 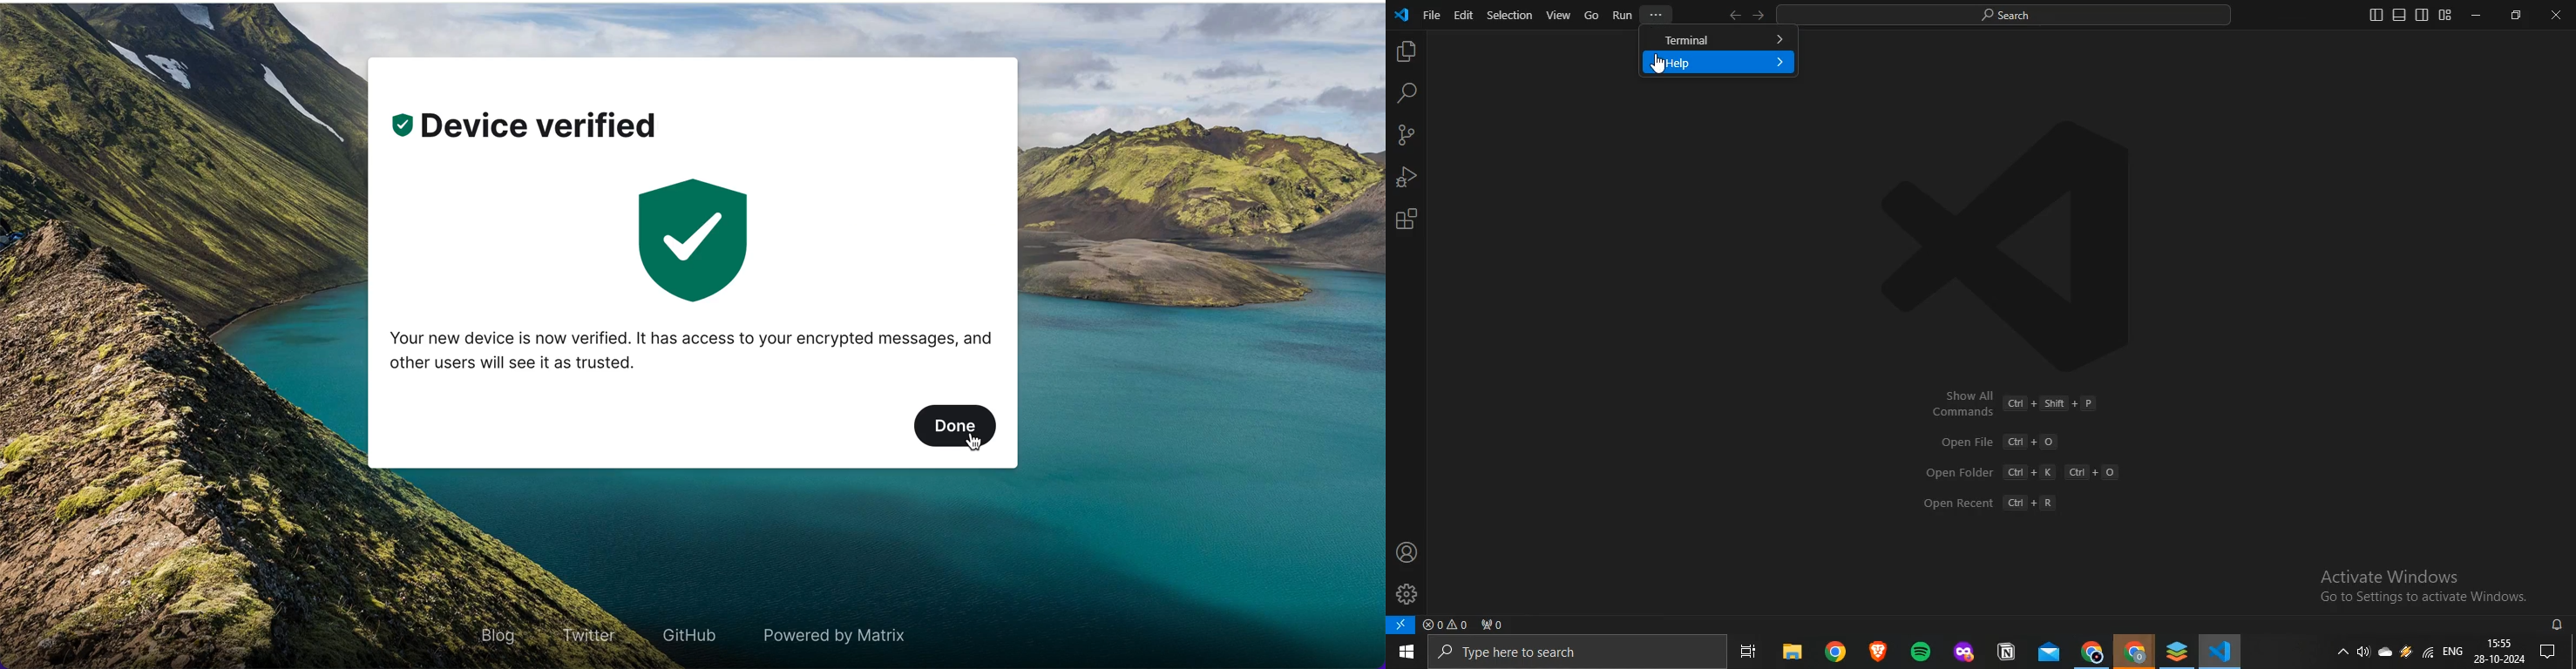 What do you see at coordinates (1658, 65) in the screenshot?
I see `cursor` at bounding box center [1658, 65].